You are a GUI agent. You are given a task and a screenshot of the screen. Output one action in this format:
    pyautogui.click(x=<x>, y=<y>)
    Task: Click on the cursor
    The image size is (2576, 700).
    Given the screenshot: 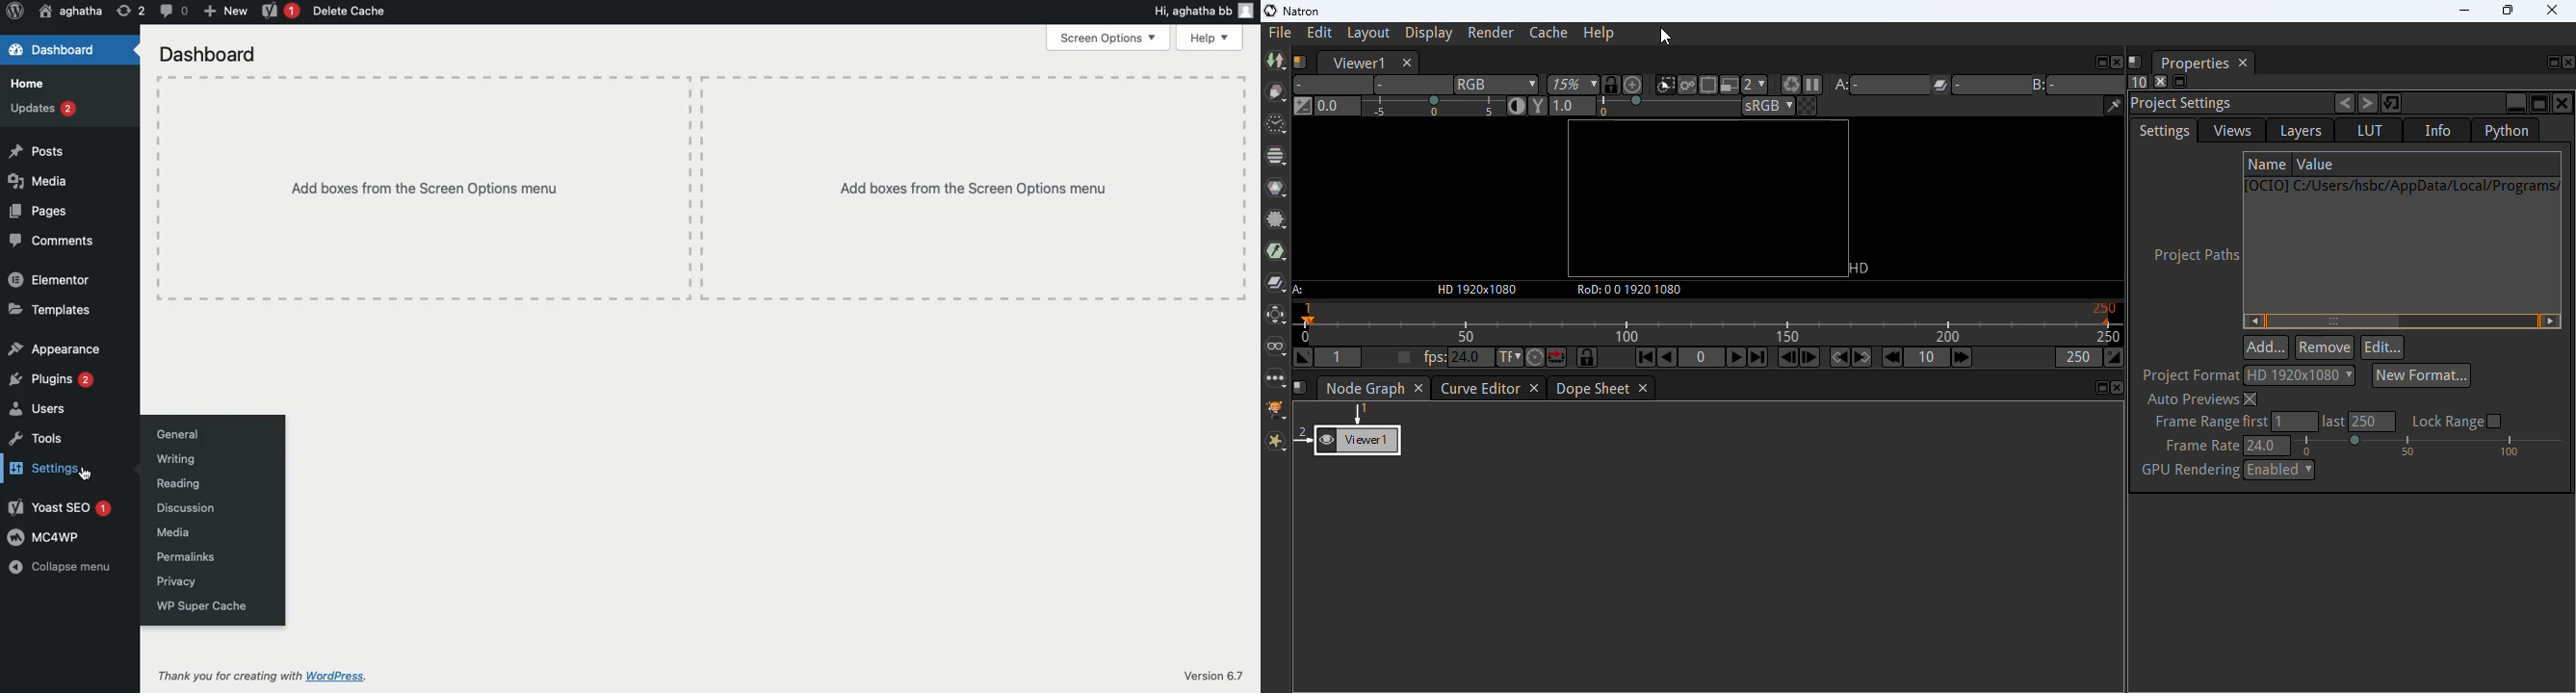 What is the action you would take?
    pyautogui.click(x=1667, y=38)
    